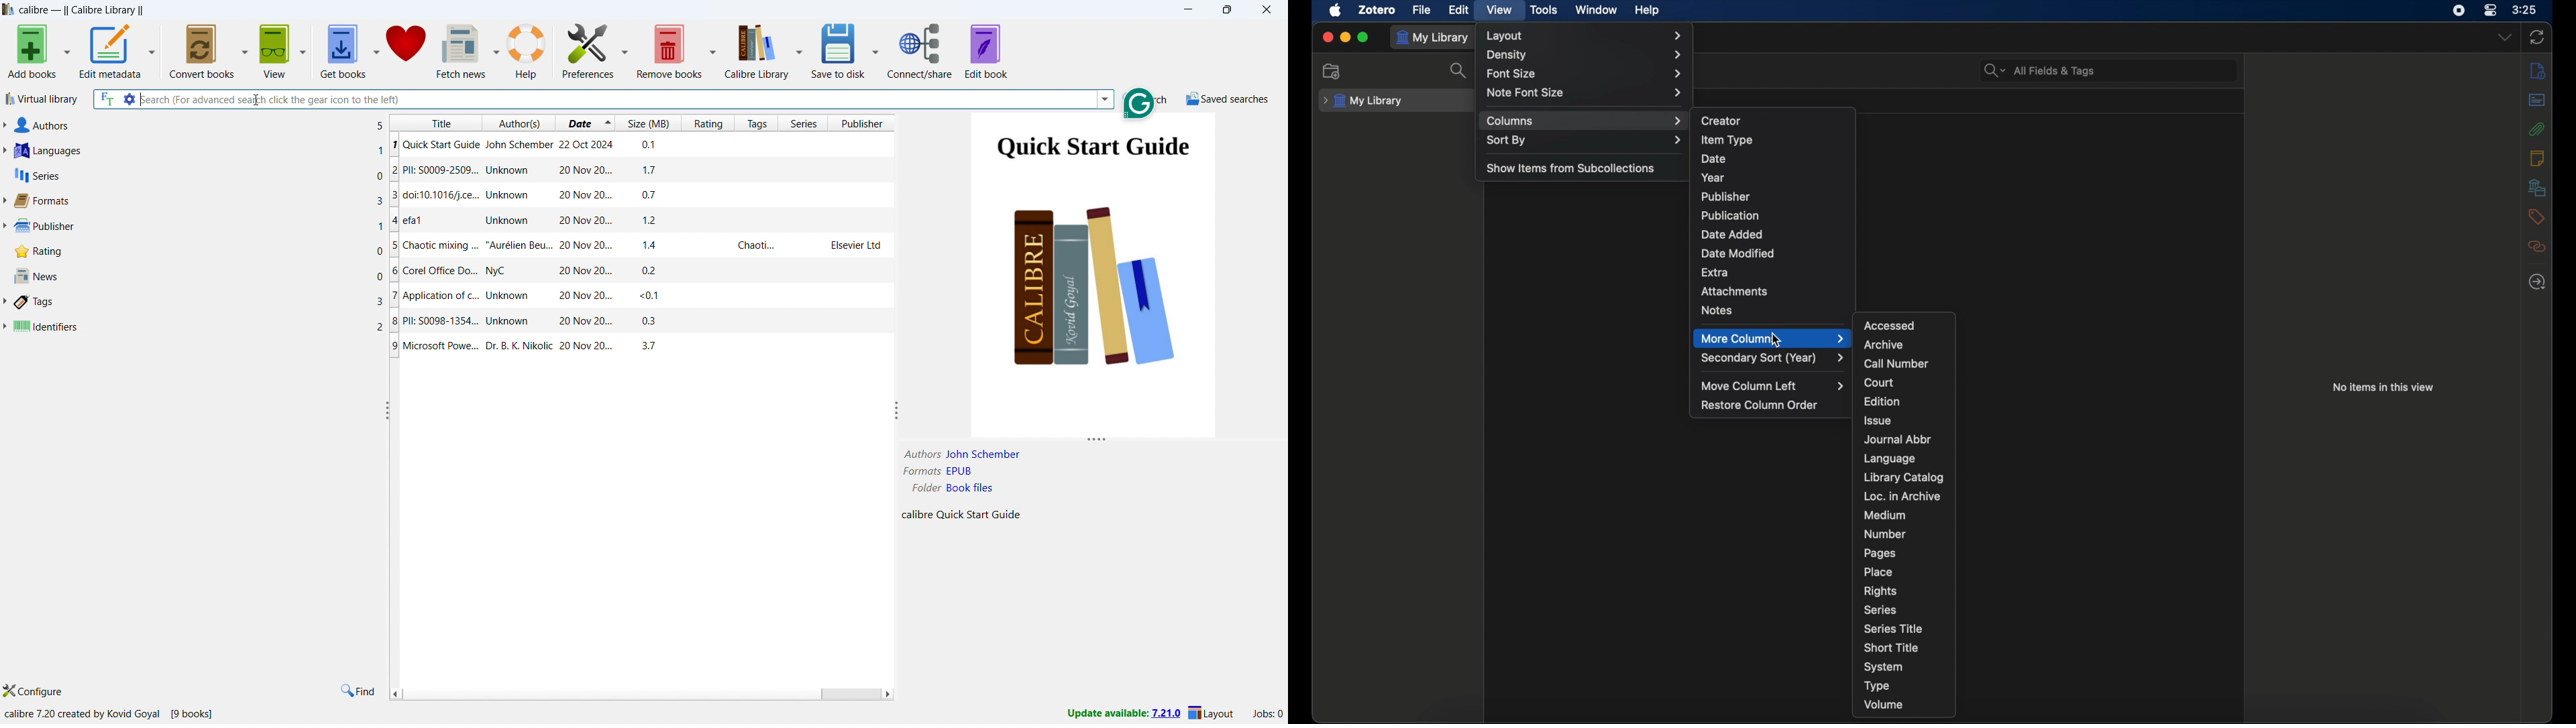  I want to click on publication, so click(1730, 215).